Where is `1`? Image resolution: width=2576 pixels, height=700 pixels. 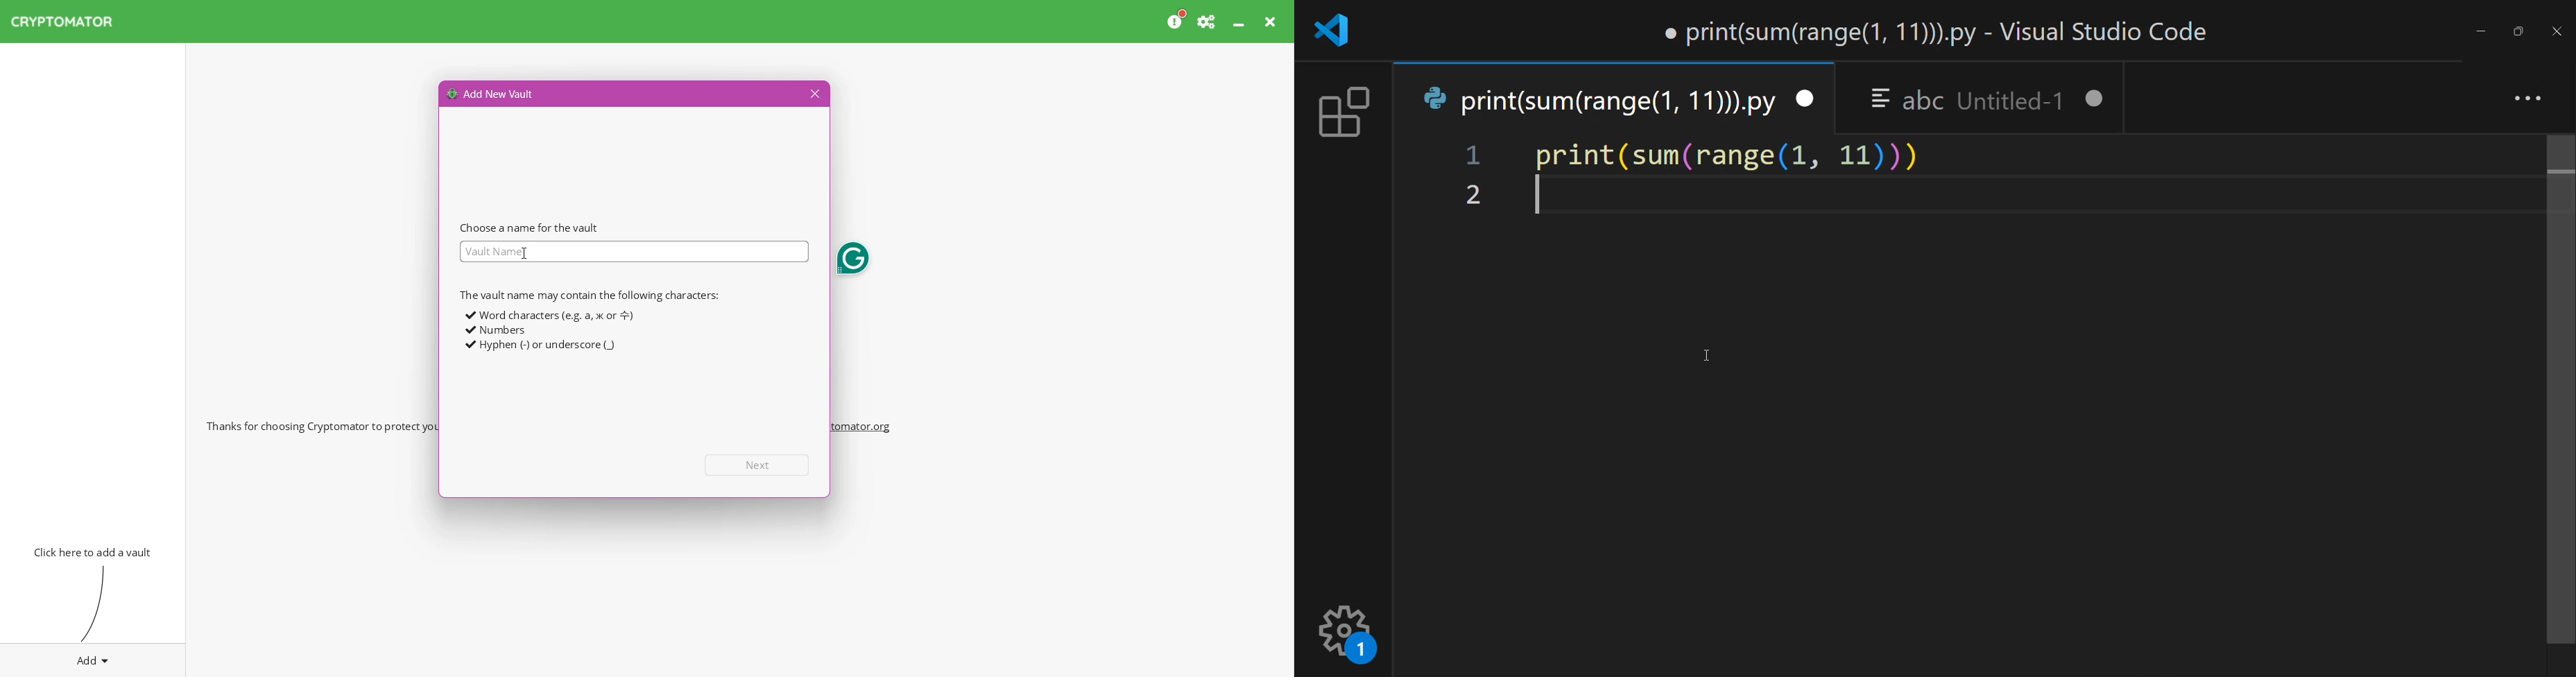 1 is located at coordinates (1475, 157).